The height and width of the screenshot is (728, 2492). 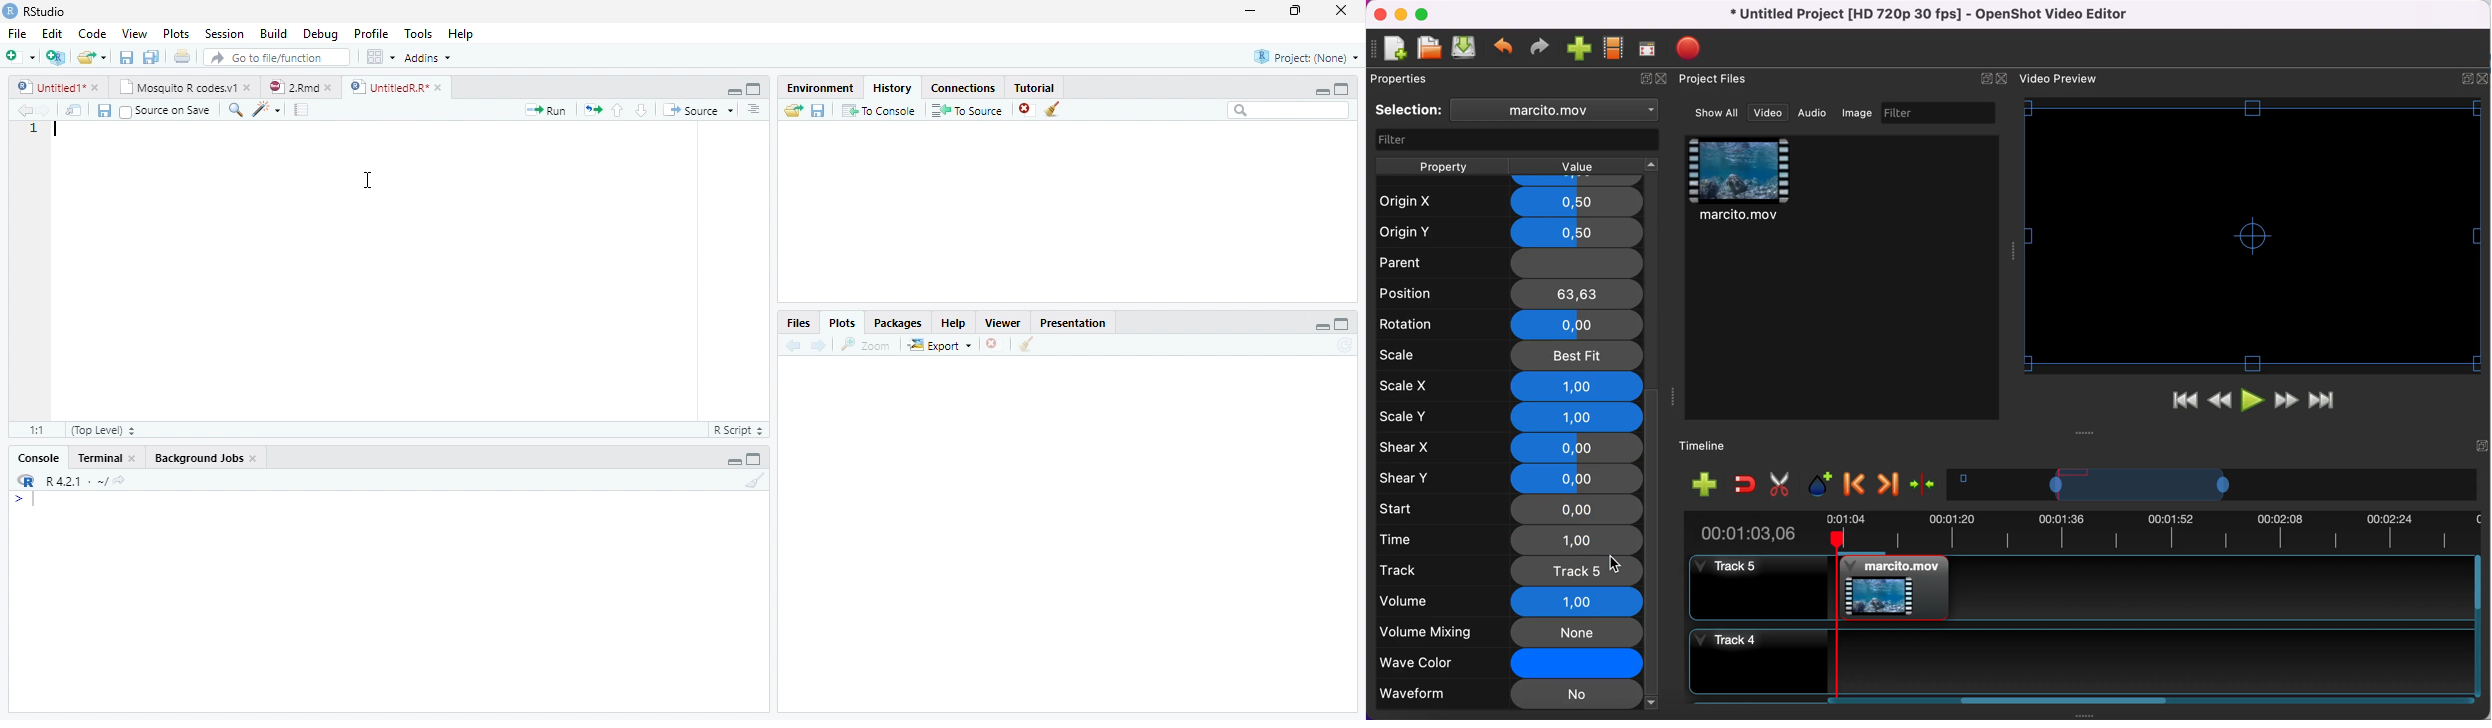 I want to click on export, so click(x=939, y=346).